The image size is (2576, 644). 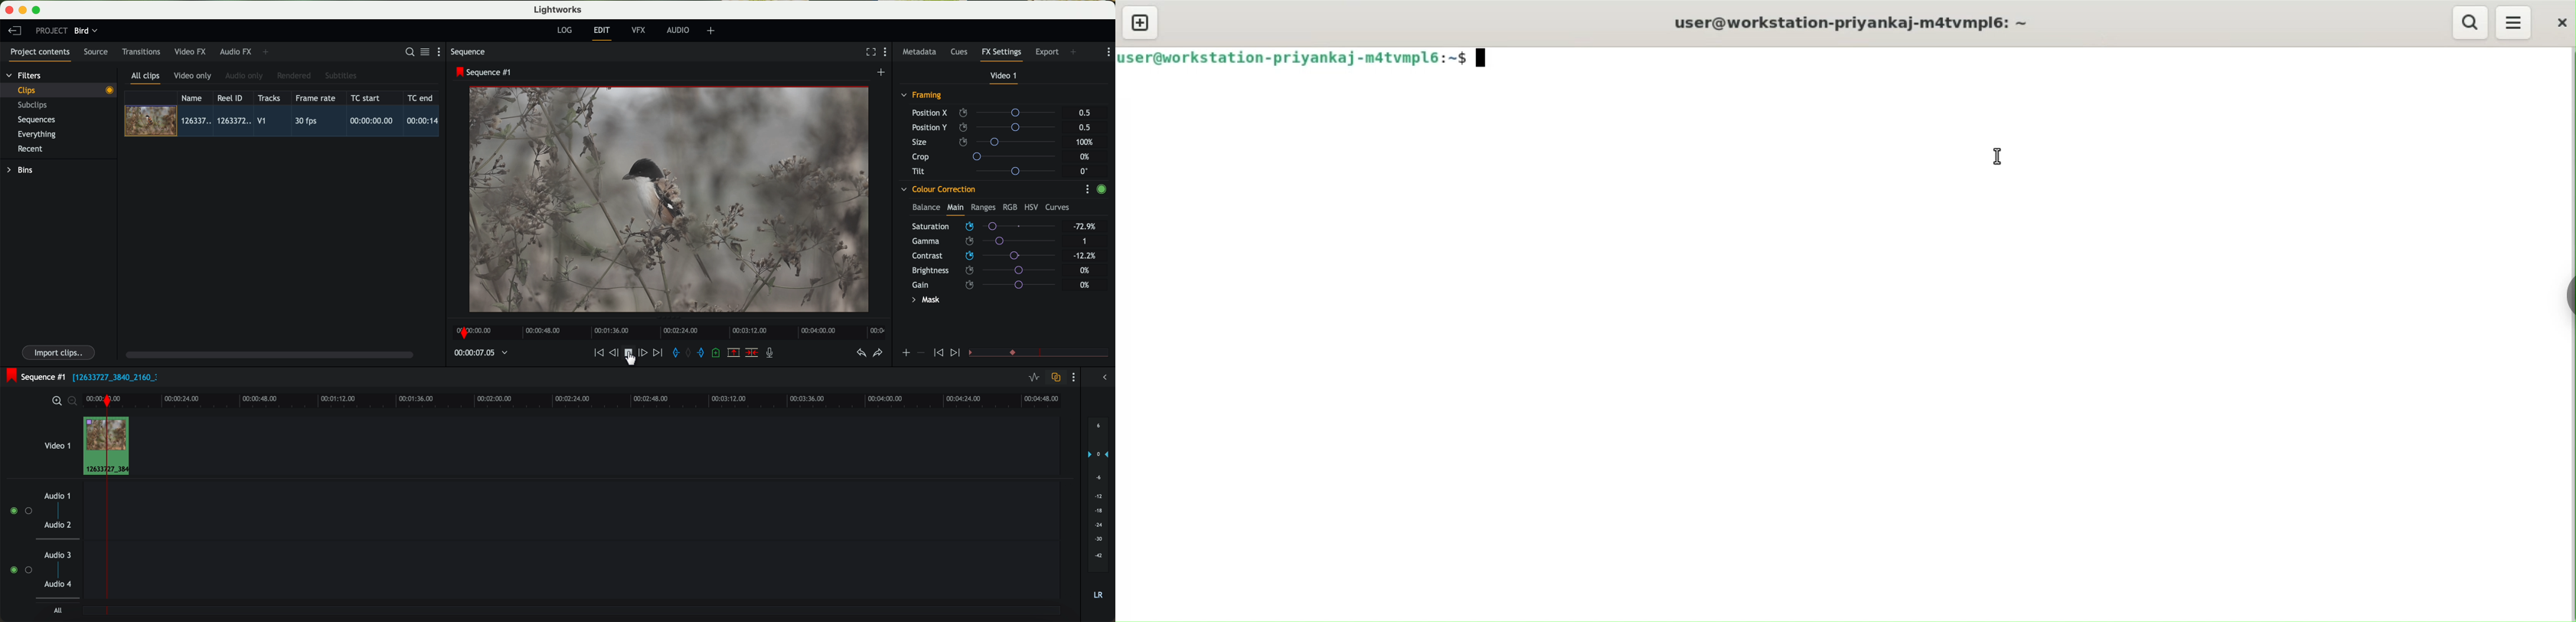 What do you see at coordinates (628, 352) in the screenshot?
I see `play` at bounding box center [628, 352].